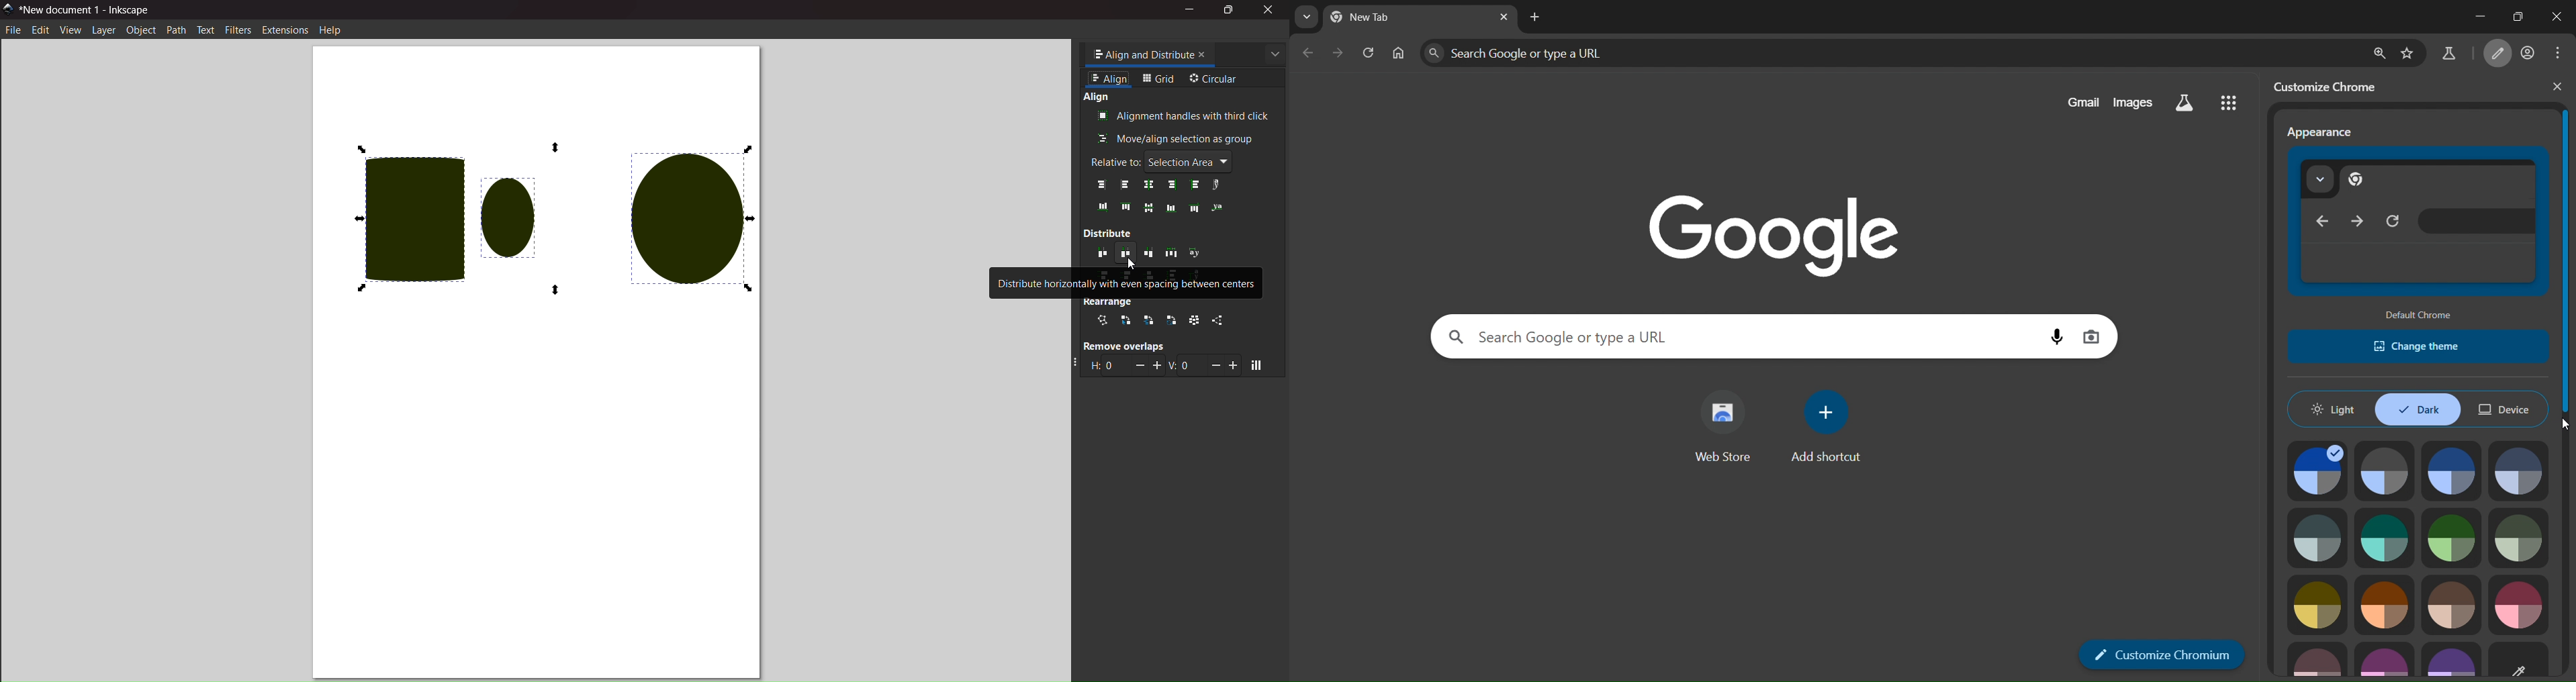 The width and height of the screenshot is (2576, 700). I want to click on customize chrome, so click(2334, 85).